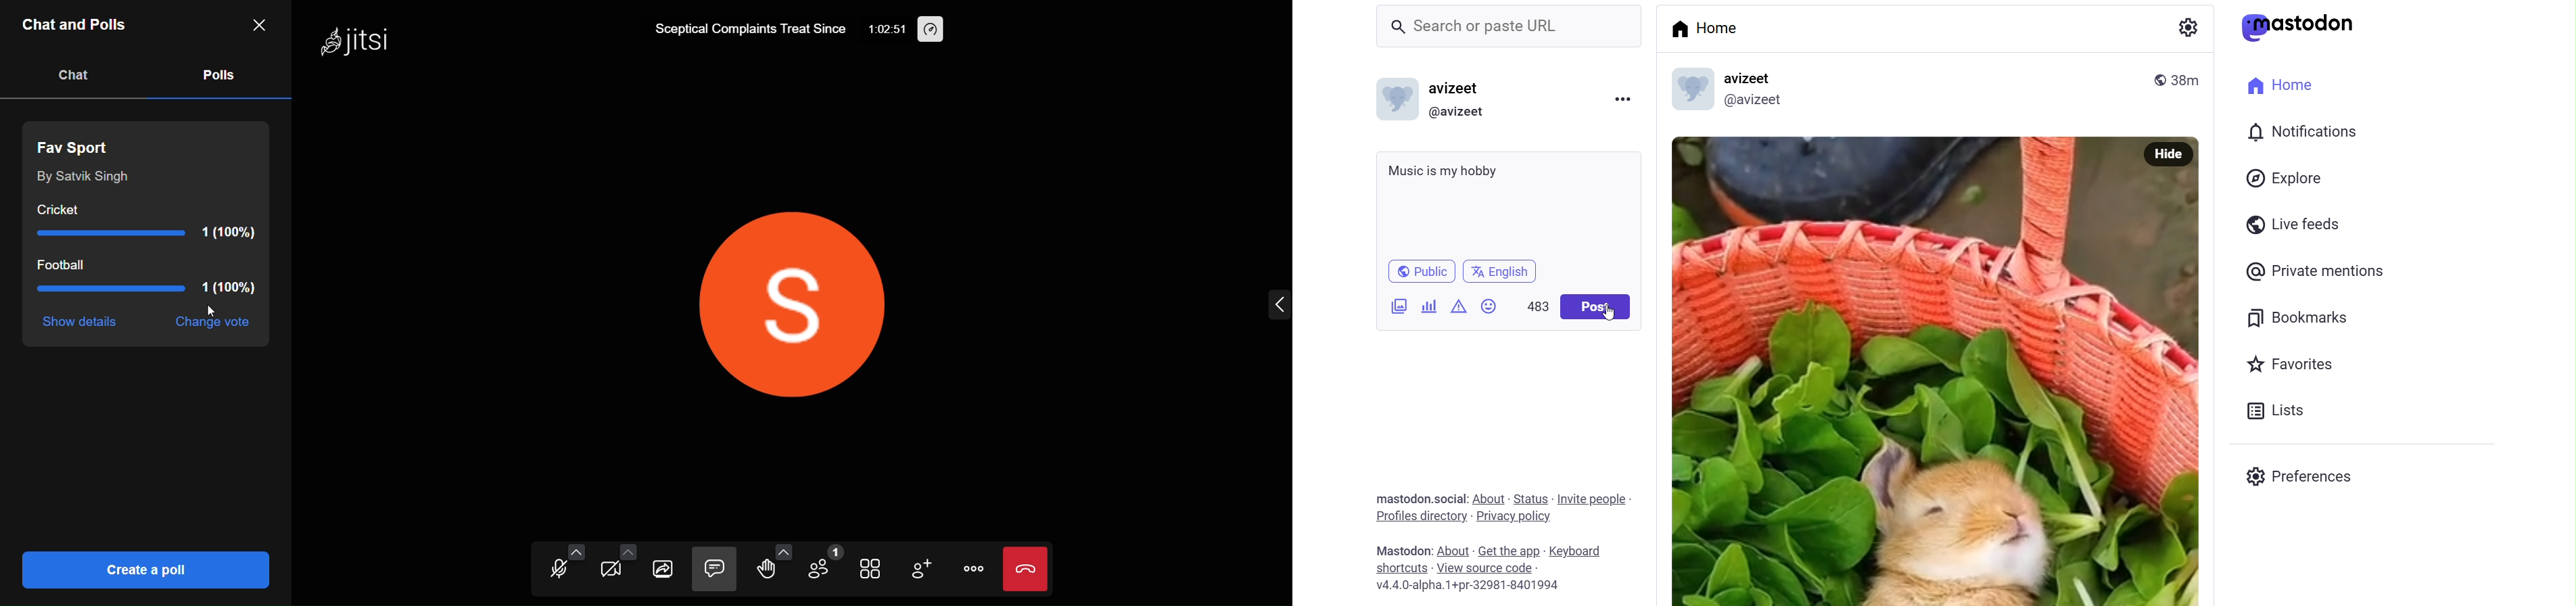  What do you see at coordinates (2191, 79) in the screenshot?
I see `38m` at bounding box center [2191, 79].